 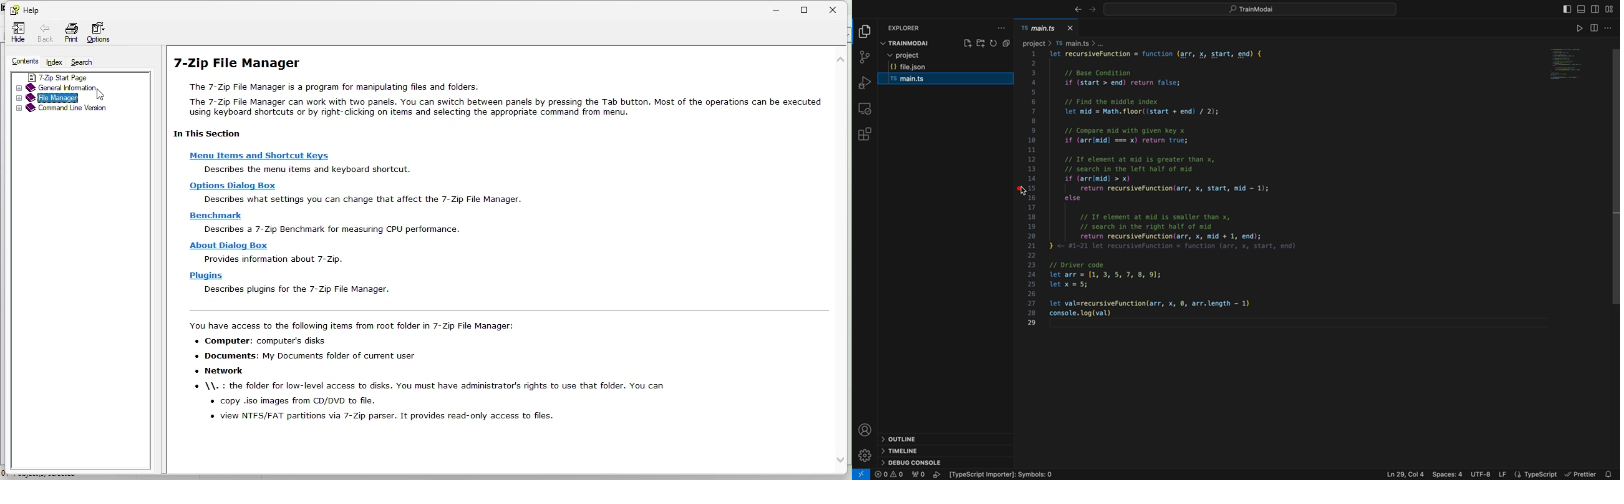 What do you see at coordinates (98, 31) in the screenshot?
I see `Options` at bounding box center [98, 31].